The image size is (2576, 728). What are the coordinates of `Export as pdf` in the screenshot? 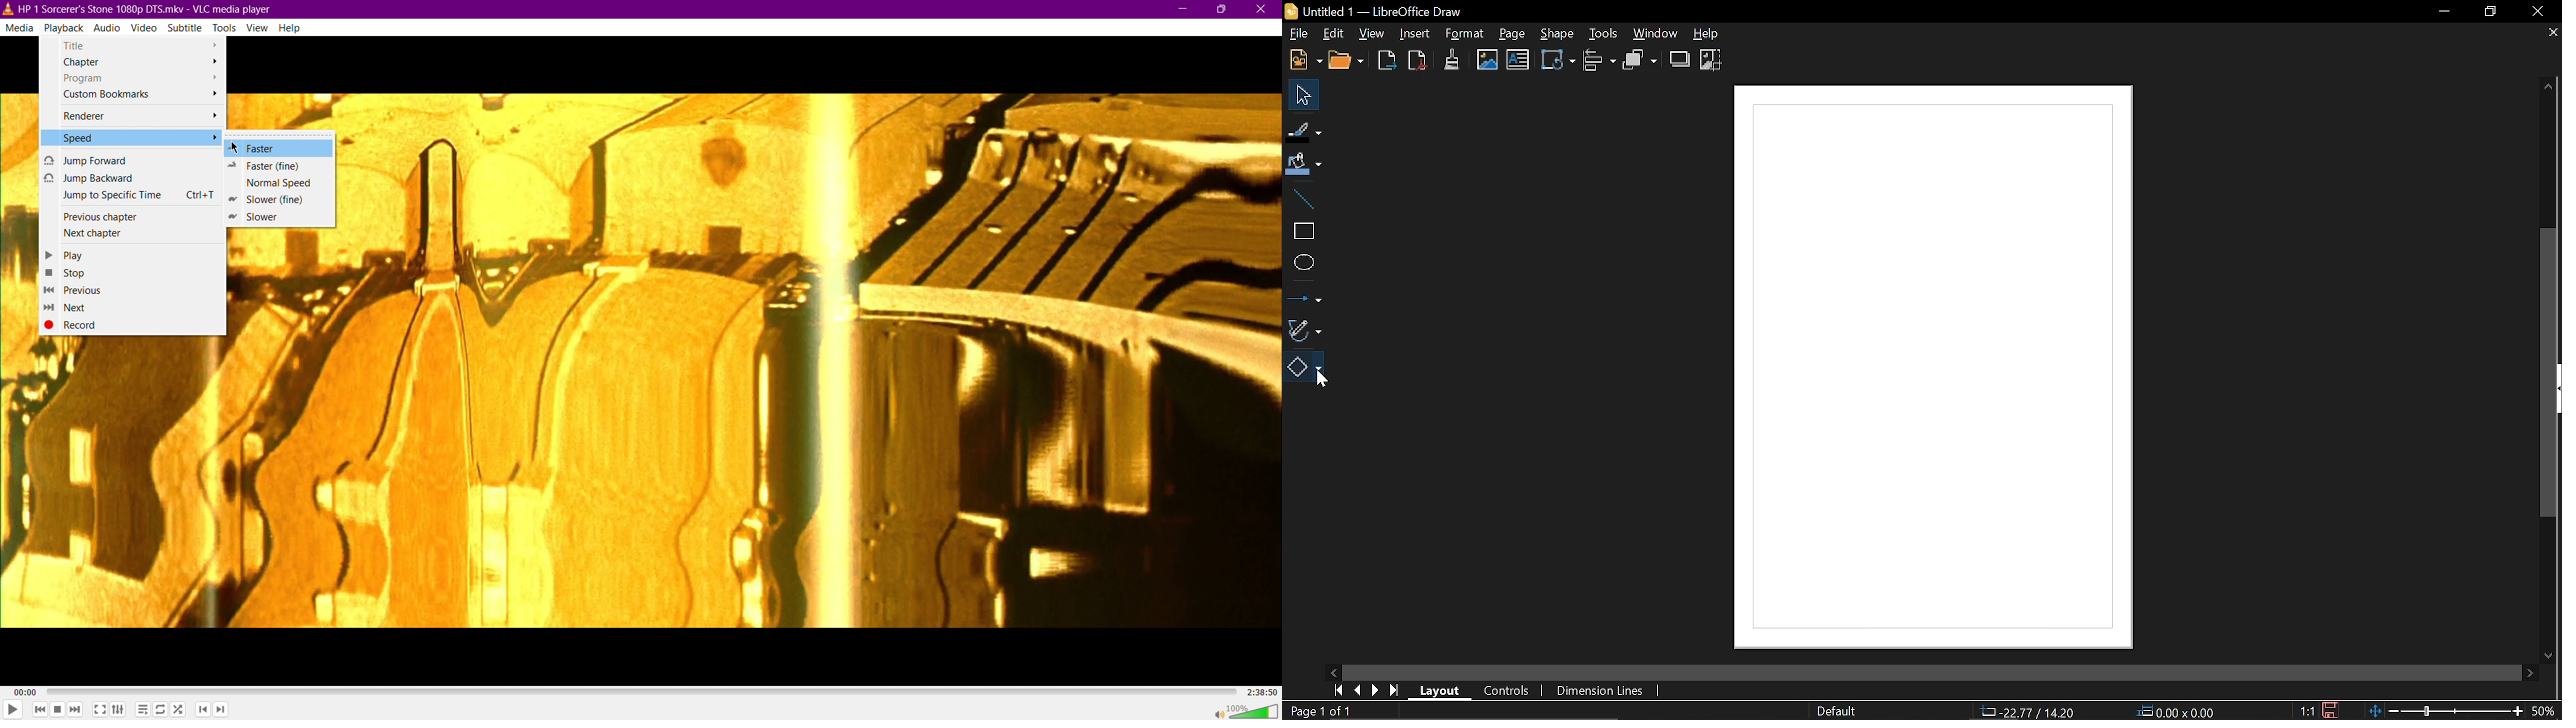 It's located at (1418, 61).